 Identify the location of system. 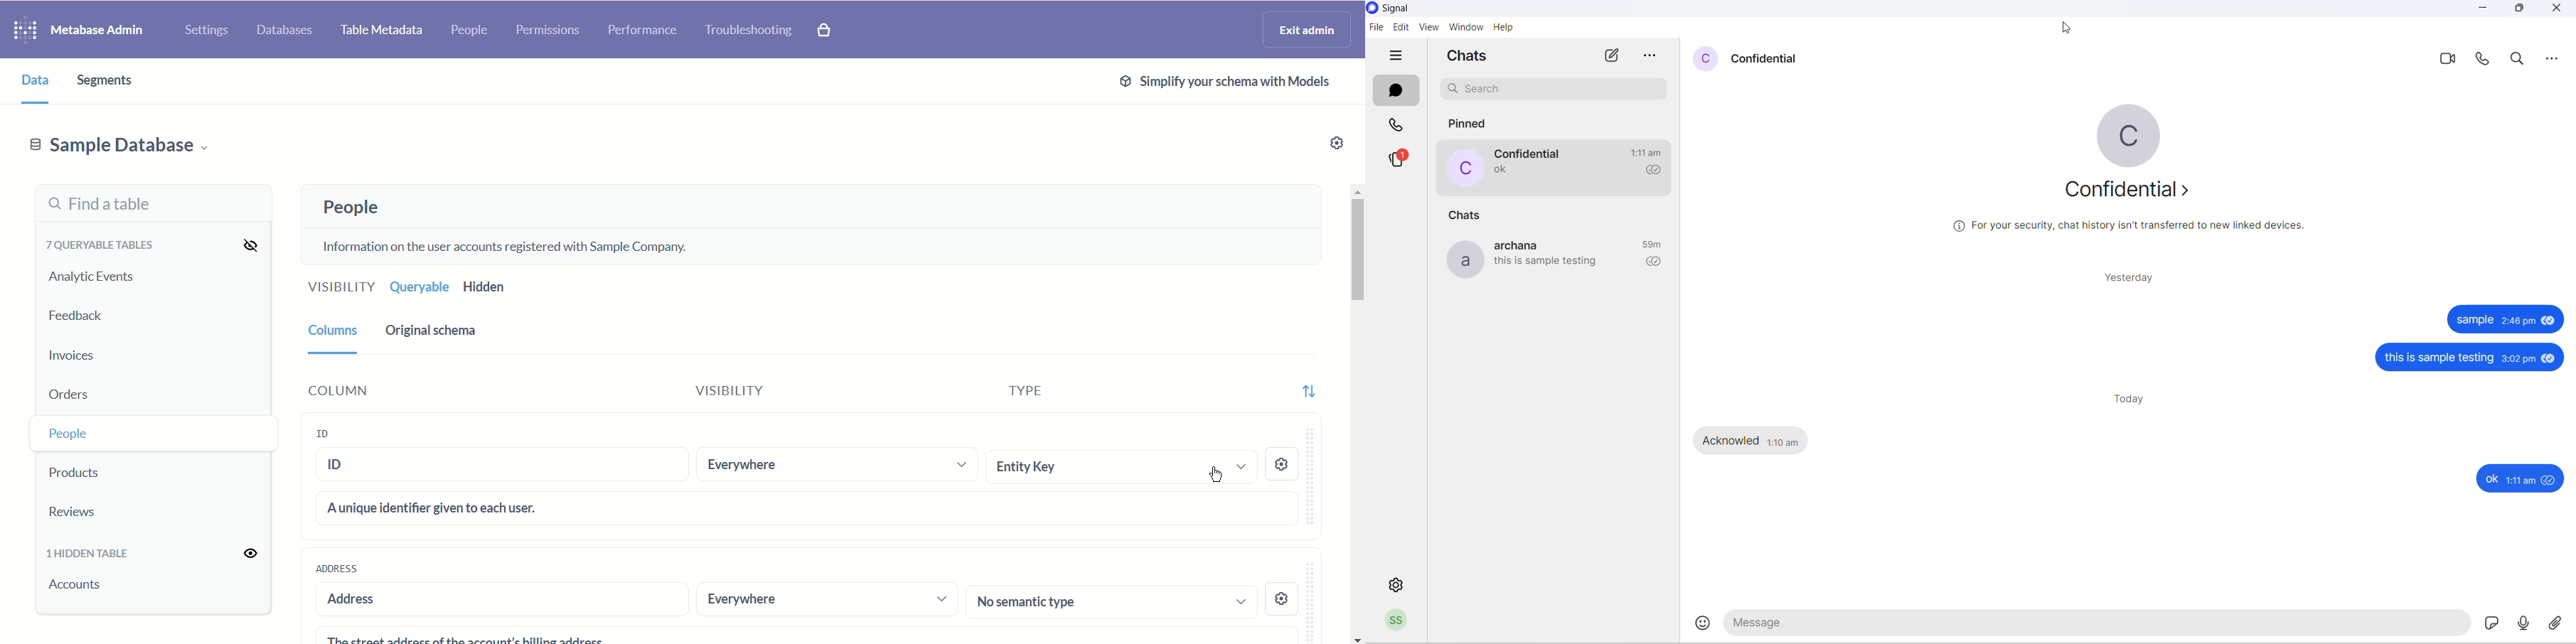
(1410, 9).